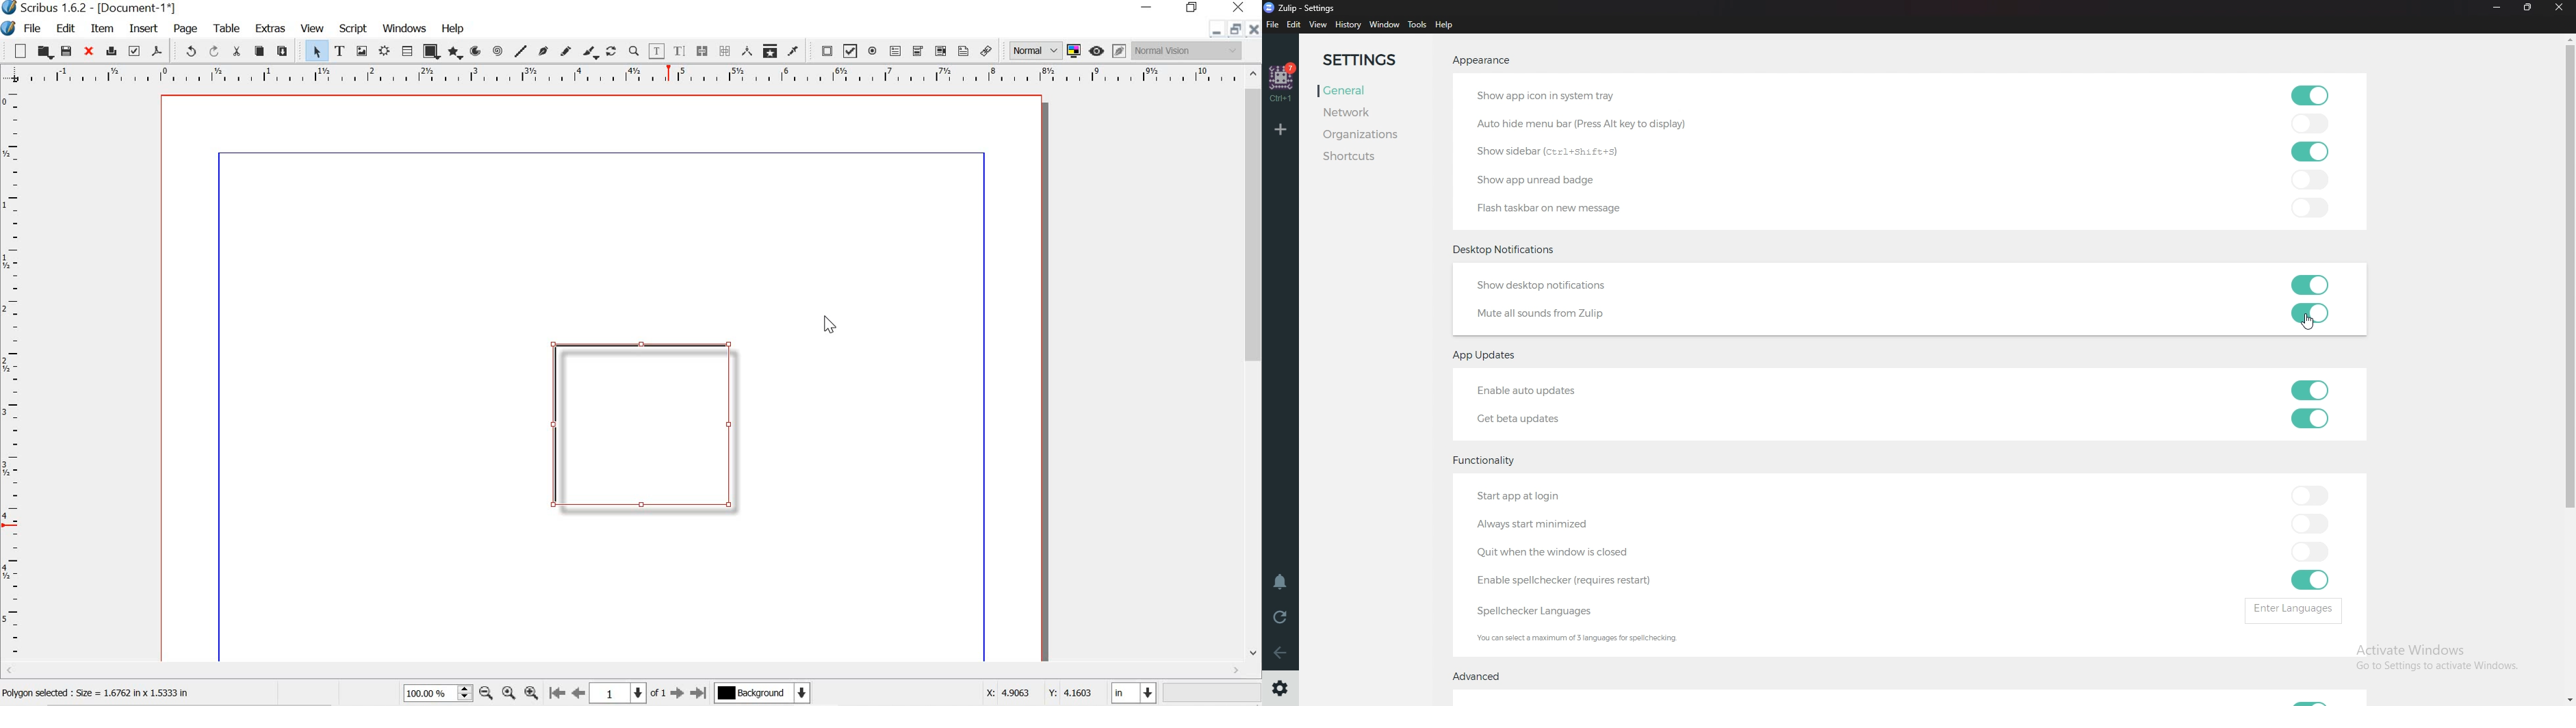 The image size is (2576, 728). Describe the element at coordinates (1188, 50) in the screenshot. I see `normal vision` at that location.